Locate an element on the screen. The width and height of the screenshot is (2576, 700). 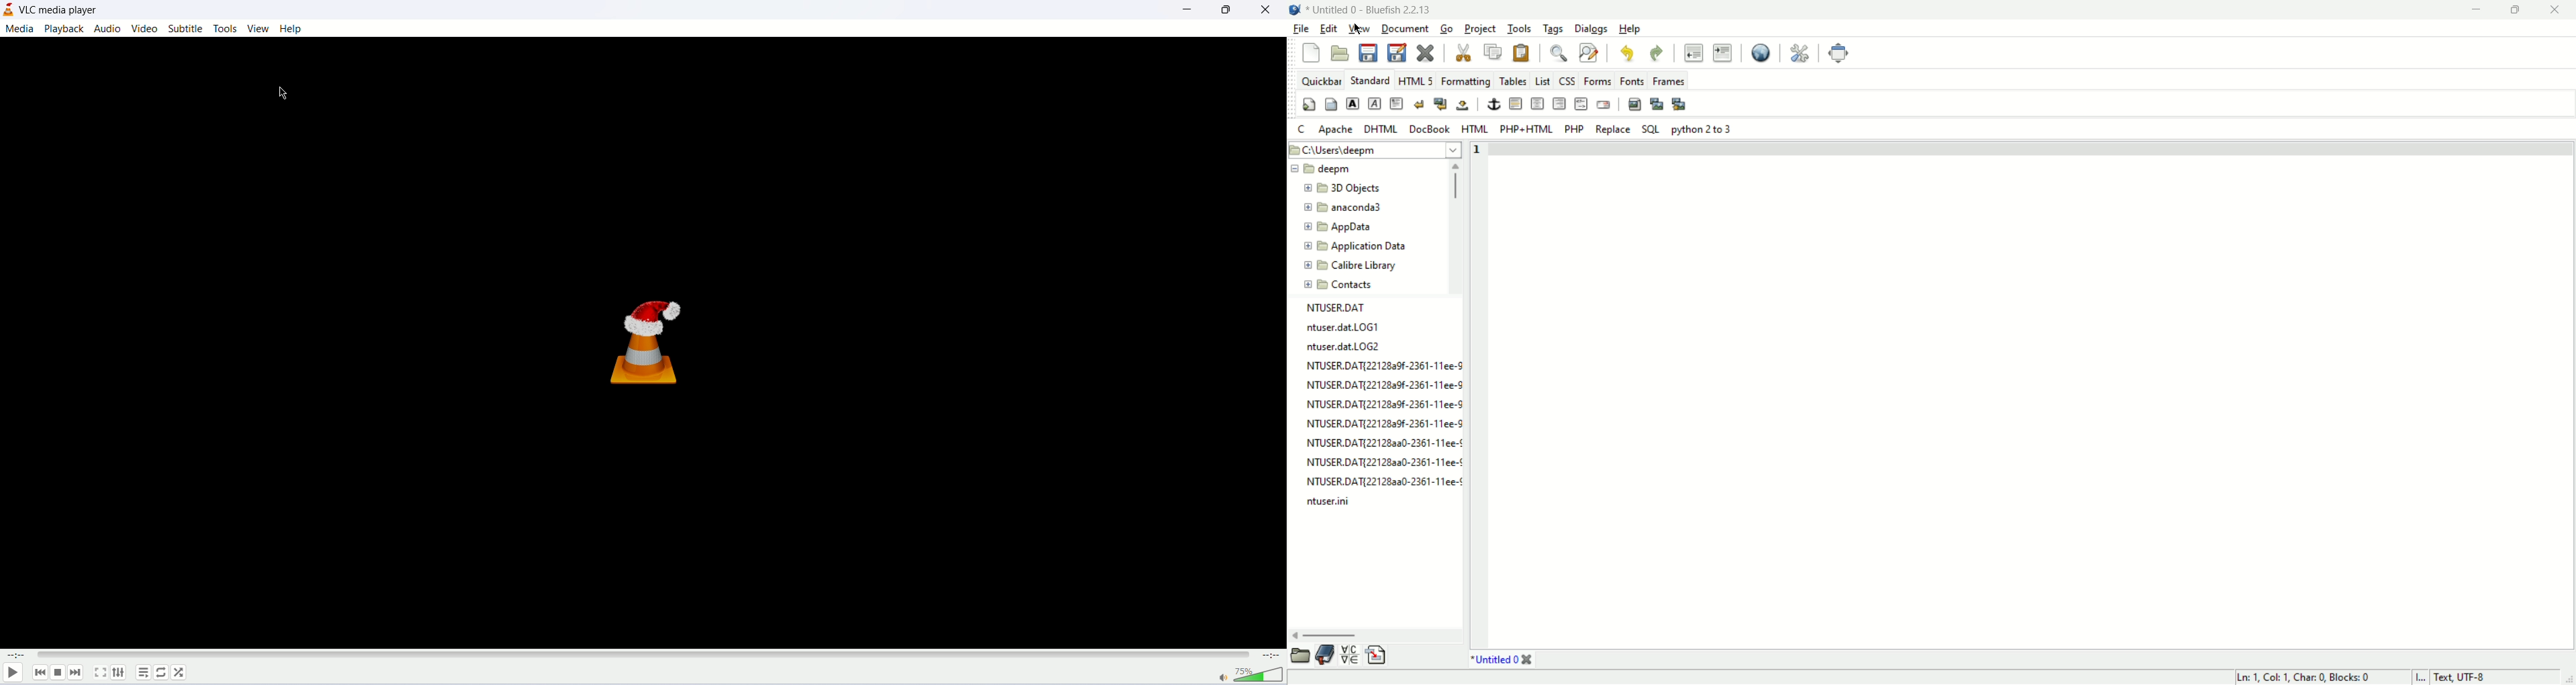
playlist is located at coordinates (142, 674).